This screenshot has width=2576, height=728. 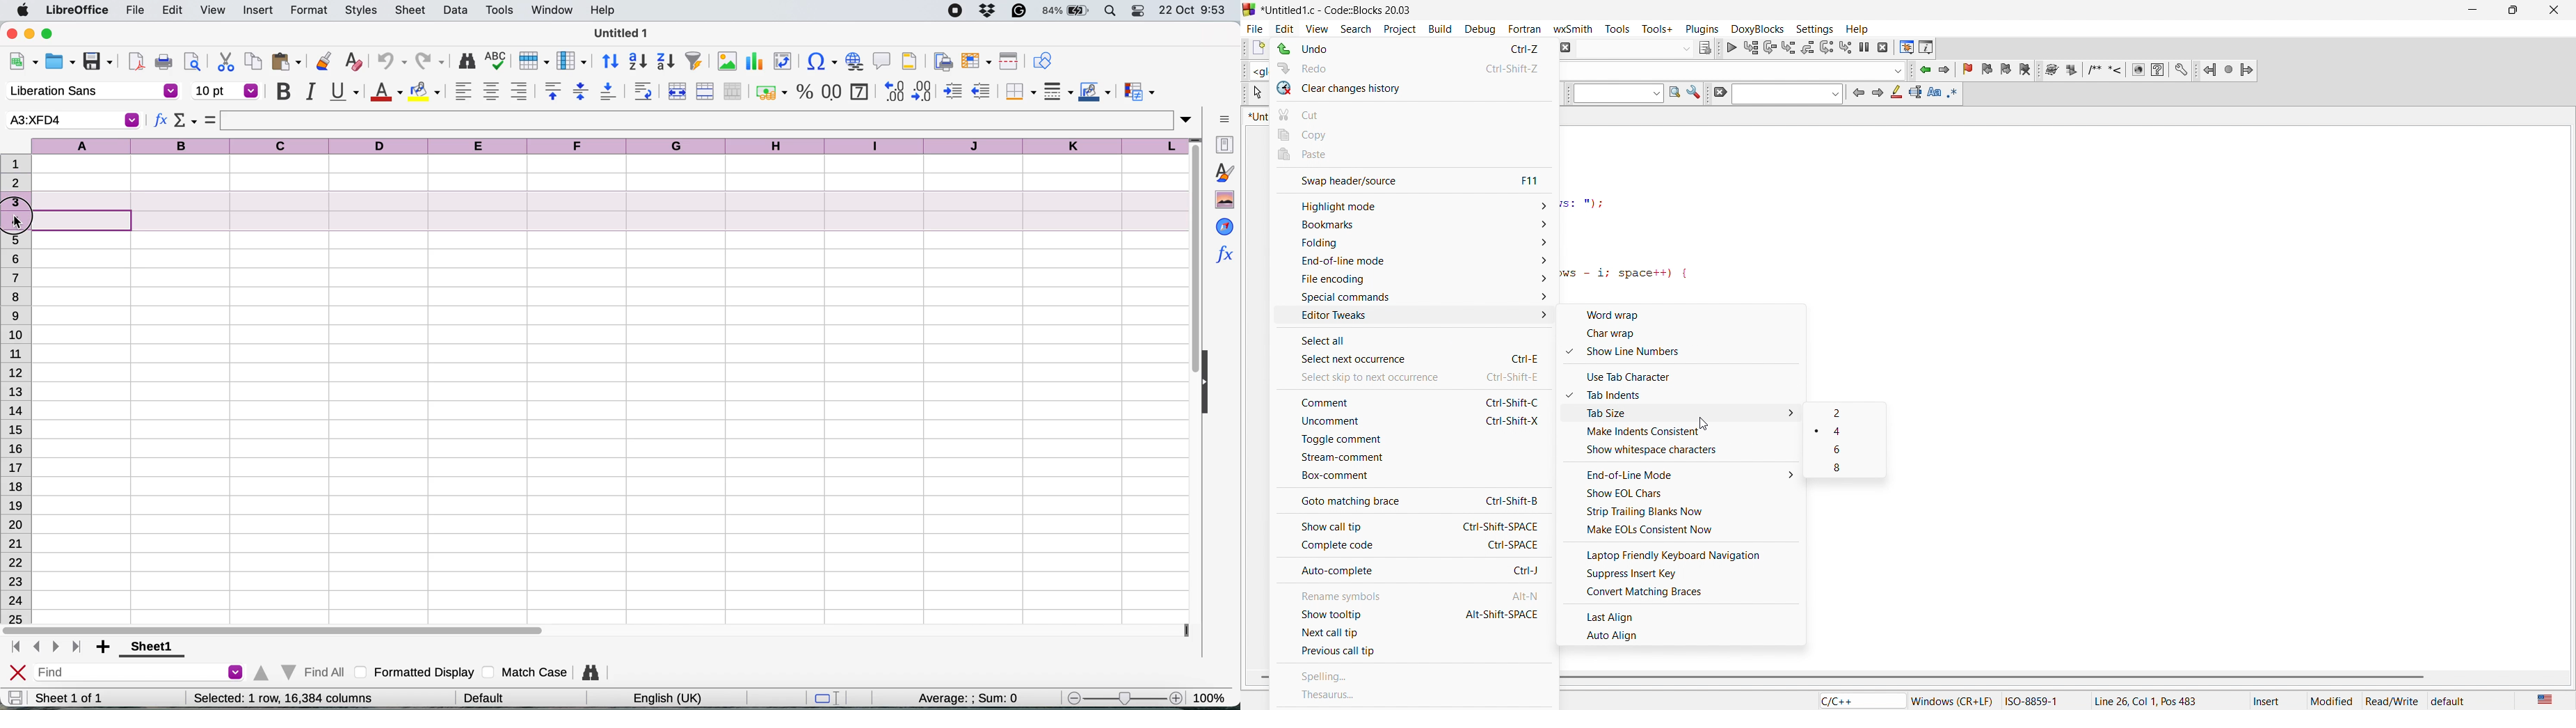 What do you see at coordinates (1513, 422) in the screenshot?
I see `Ctrl-Shift-X` at bounding box center [1513, 422].